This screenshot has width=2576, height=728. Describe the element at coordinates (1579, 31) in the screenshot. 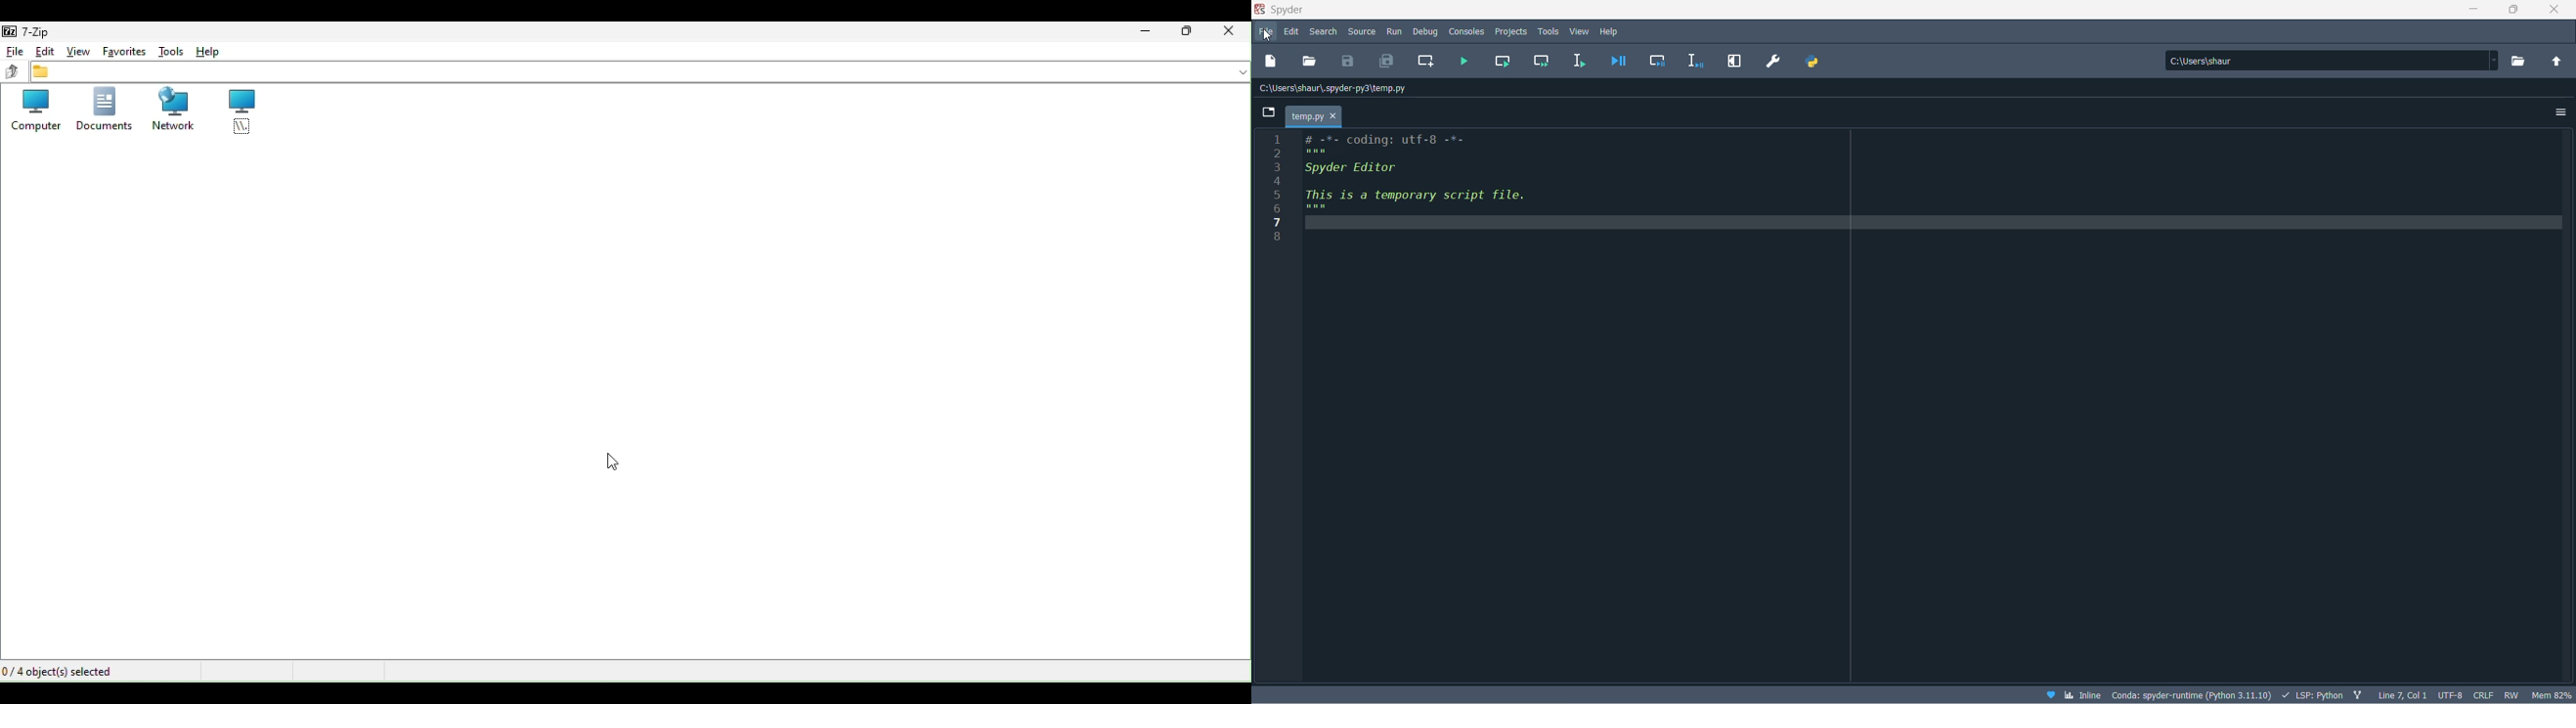

I see `view` at that location.